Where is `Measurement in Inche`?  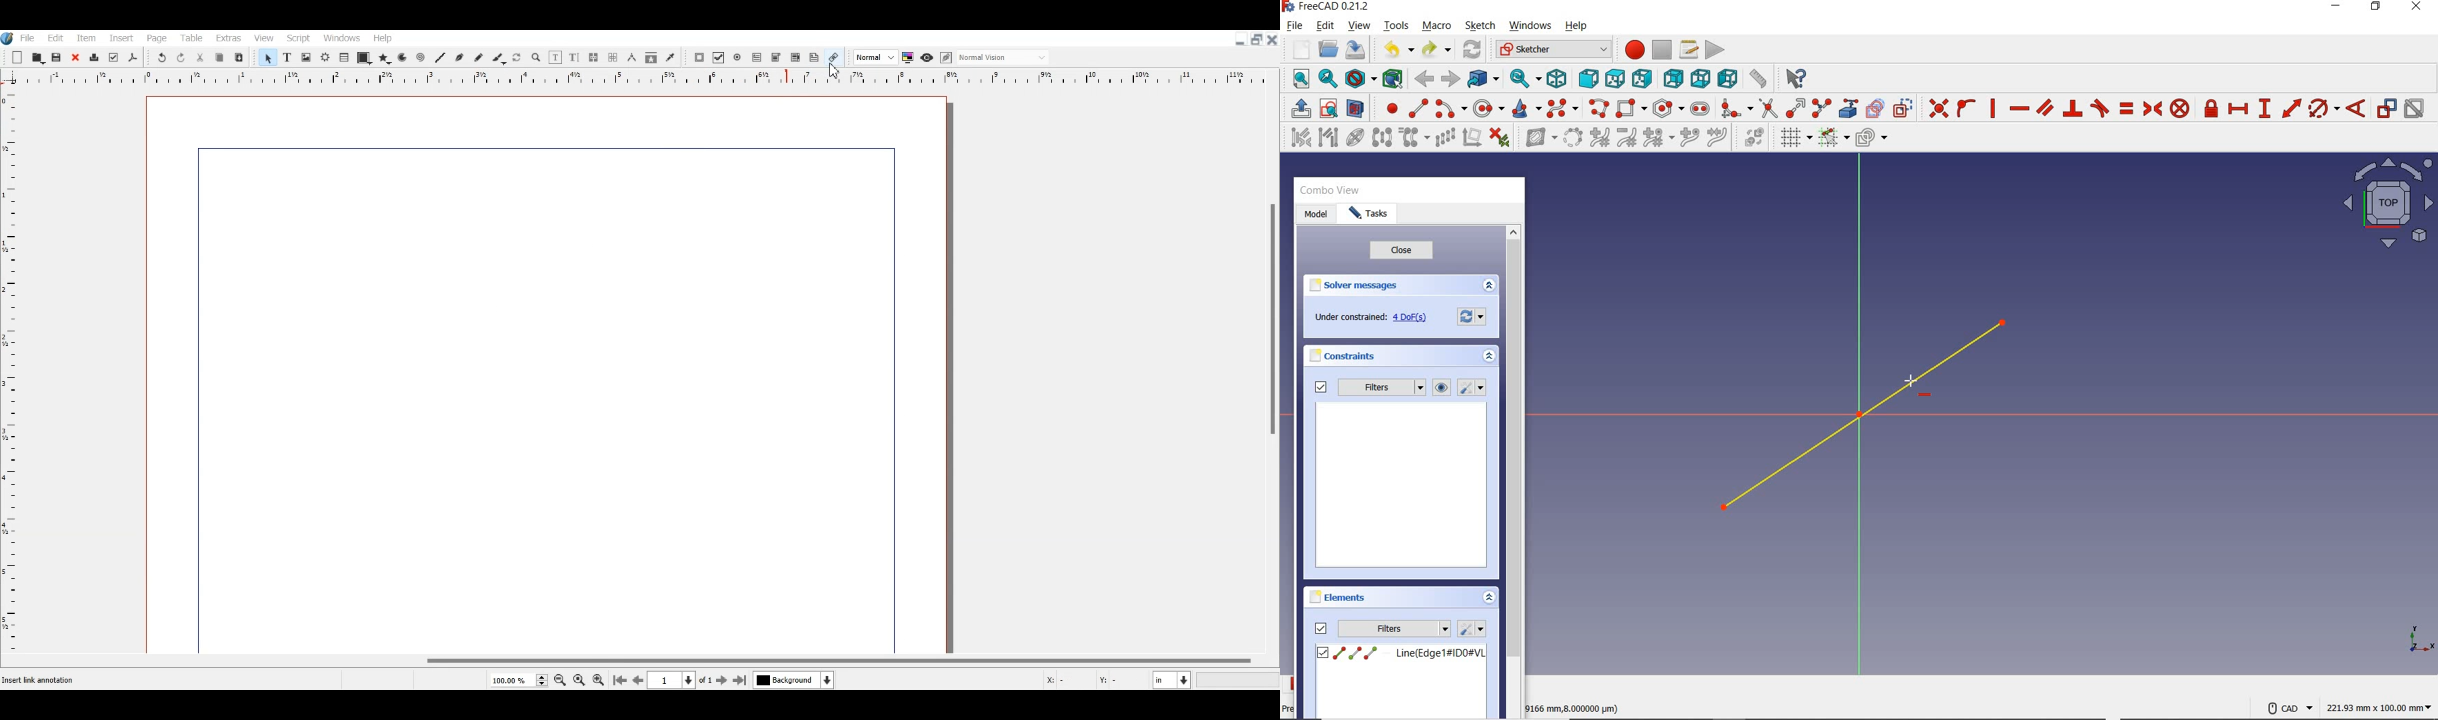 Measurement in Inche is located at coordinates (1172, 680).